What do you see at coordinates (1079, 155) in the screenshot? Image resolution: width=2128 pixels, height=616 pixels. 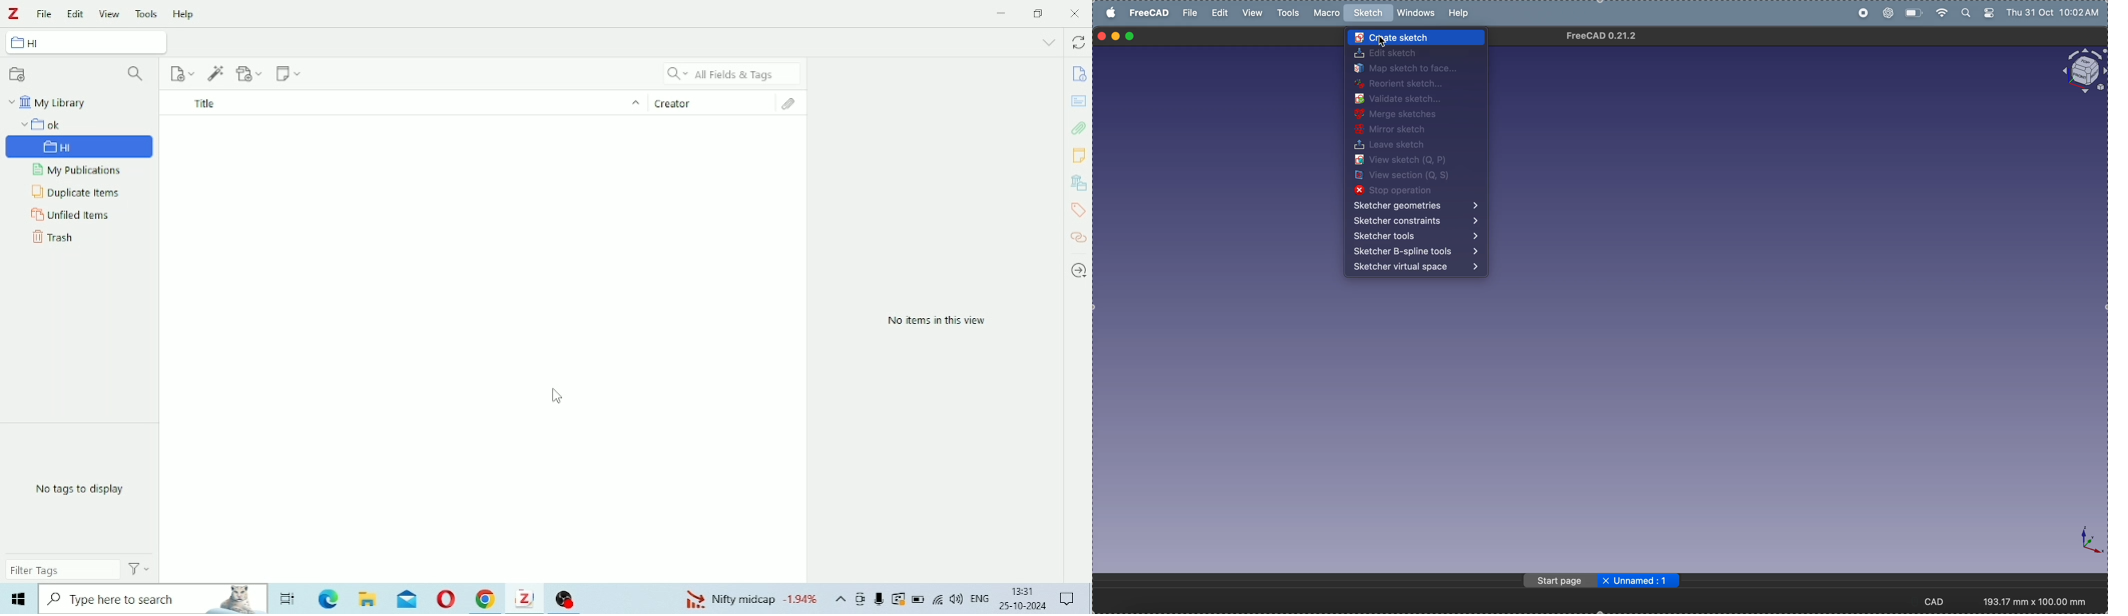 I see `Notes` at bounding box center [1079, 155].